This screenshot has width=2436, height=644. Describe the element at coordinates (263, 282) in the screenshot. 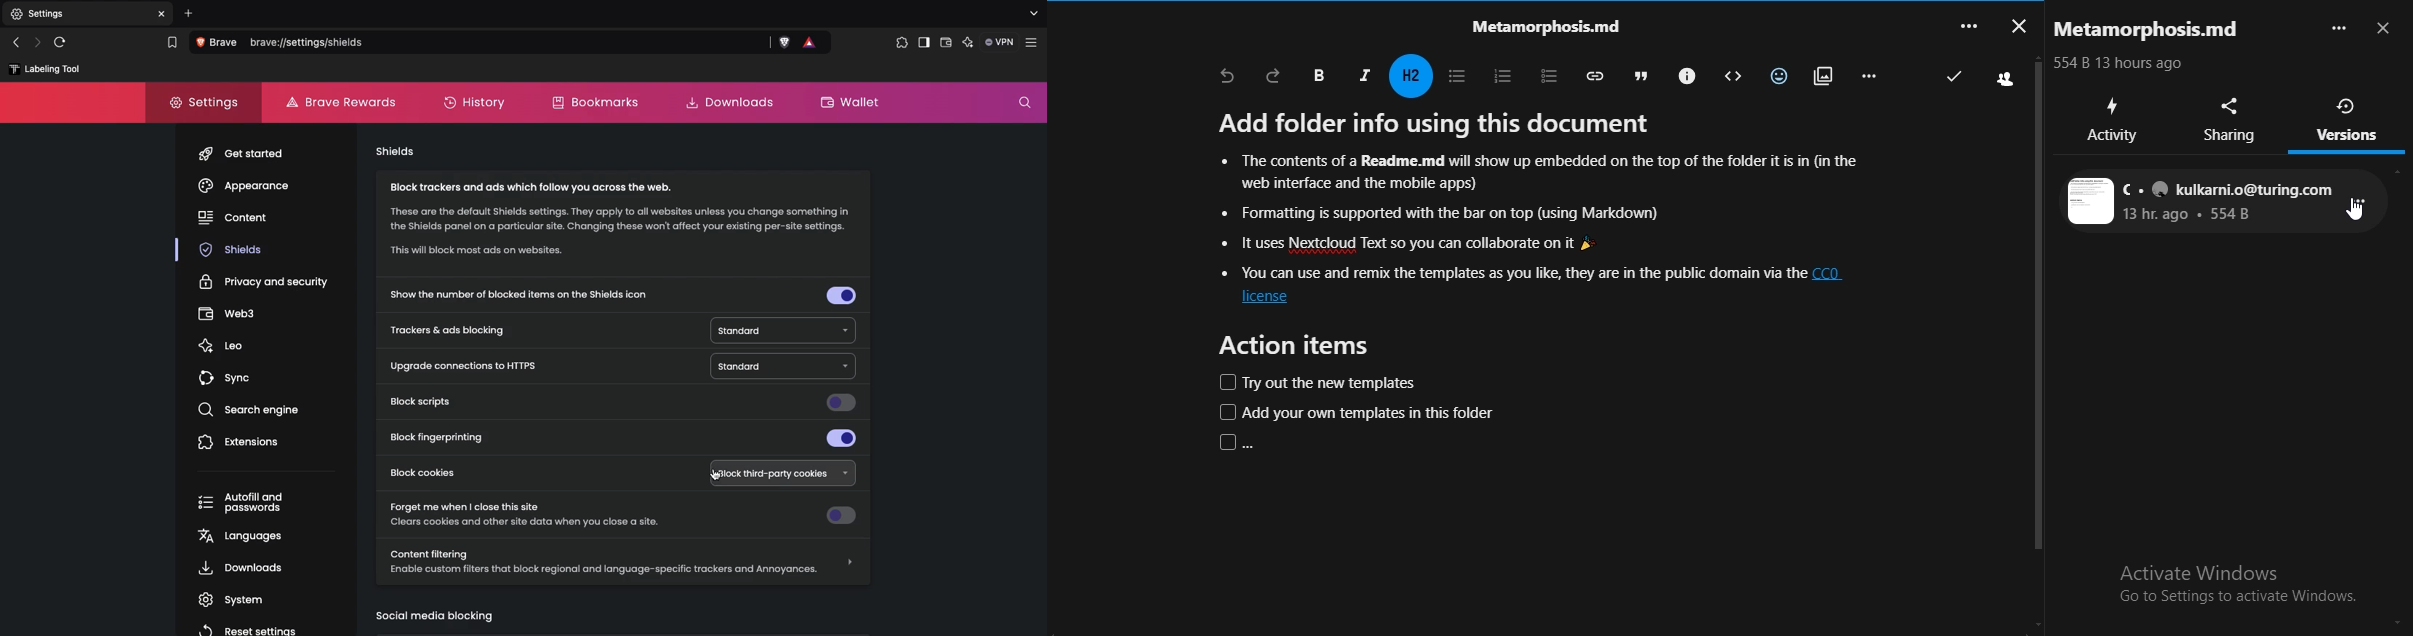

I see `Privacy and security` at that location.